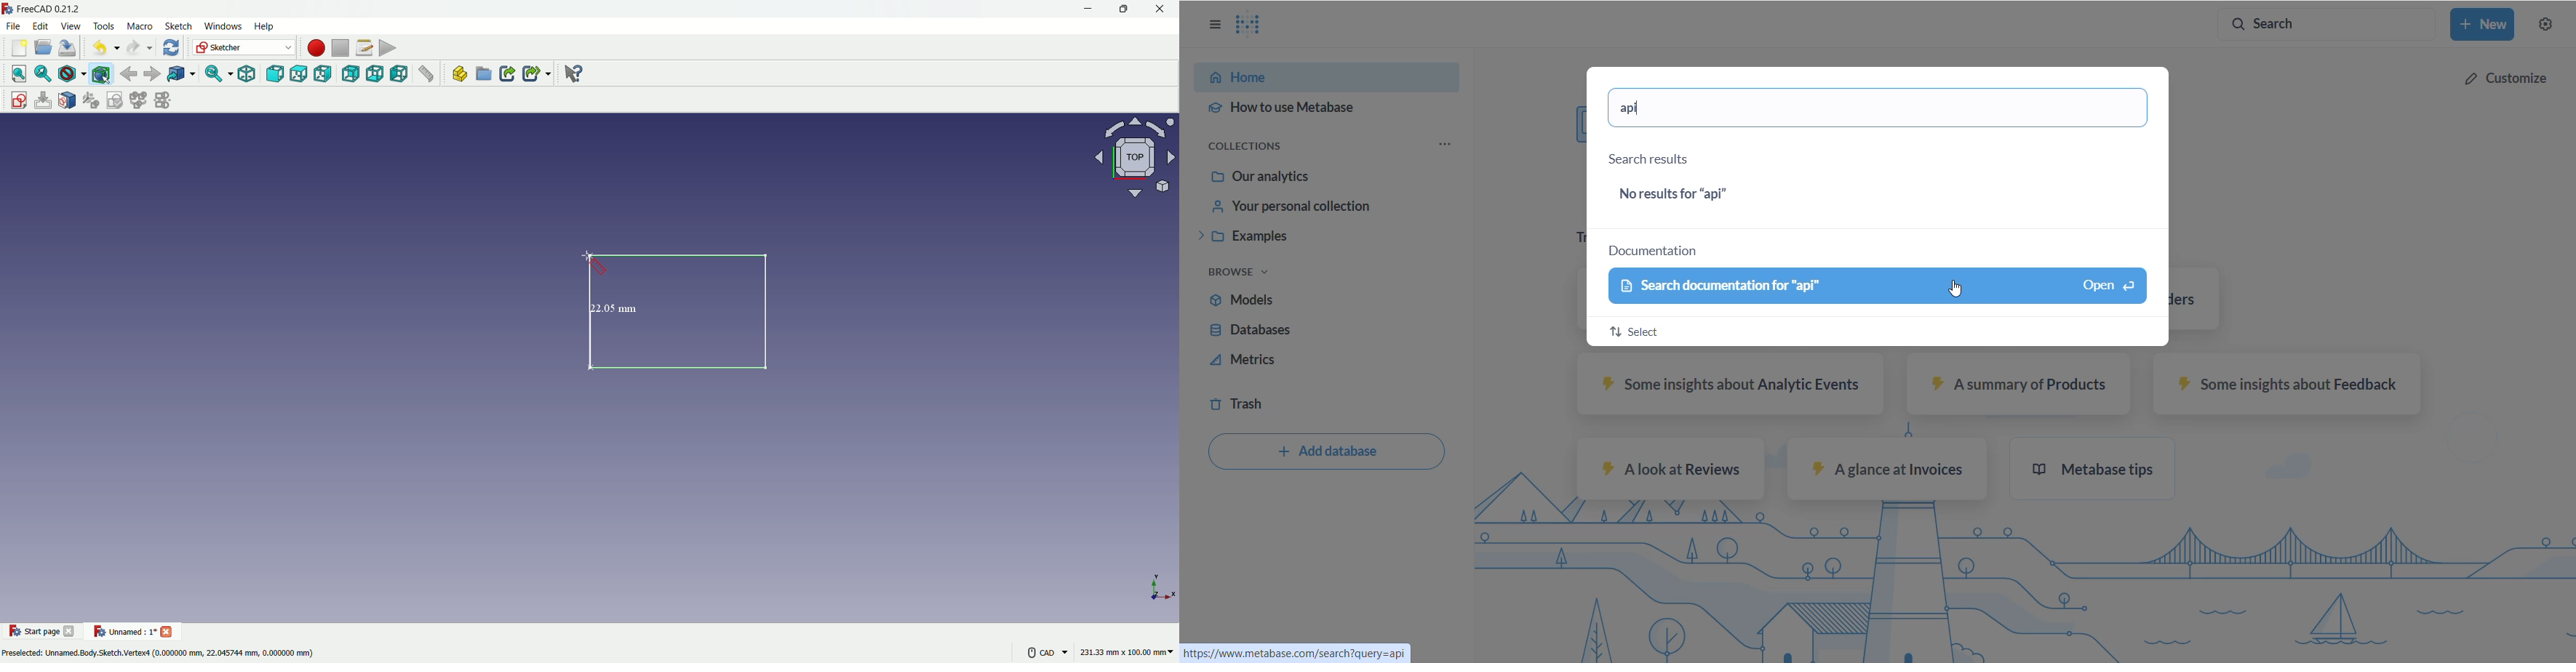 The height and width of the screenshot is (672, 2576). Describe the element at coordinates (115, 101) in the screenshot. I see `validate sketches` at that location.